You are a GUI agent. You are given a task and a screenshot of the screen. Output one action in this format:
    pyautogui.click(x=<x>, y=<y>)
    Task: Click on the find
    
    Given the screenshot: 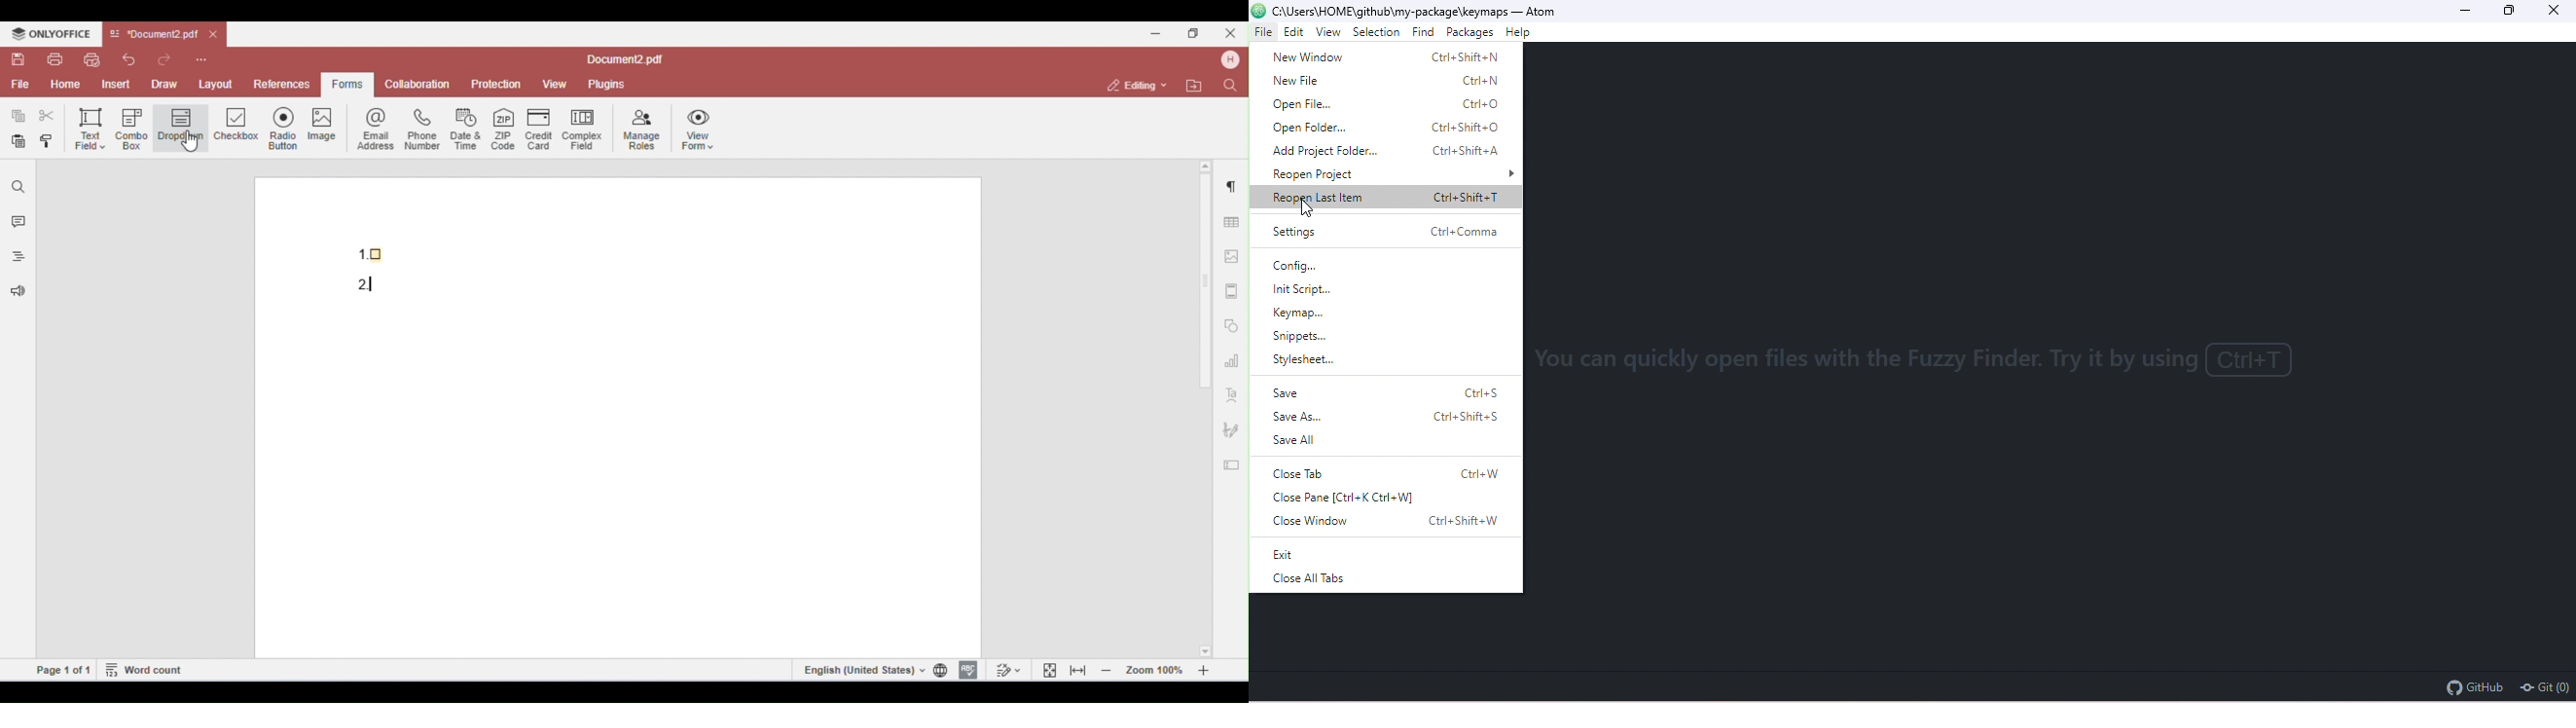 What is the action you would take?
    pyautogui.click(x=1424, y=31)
    